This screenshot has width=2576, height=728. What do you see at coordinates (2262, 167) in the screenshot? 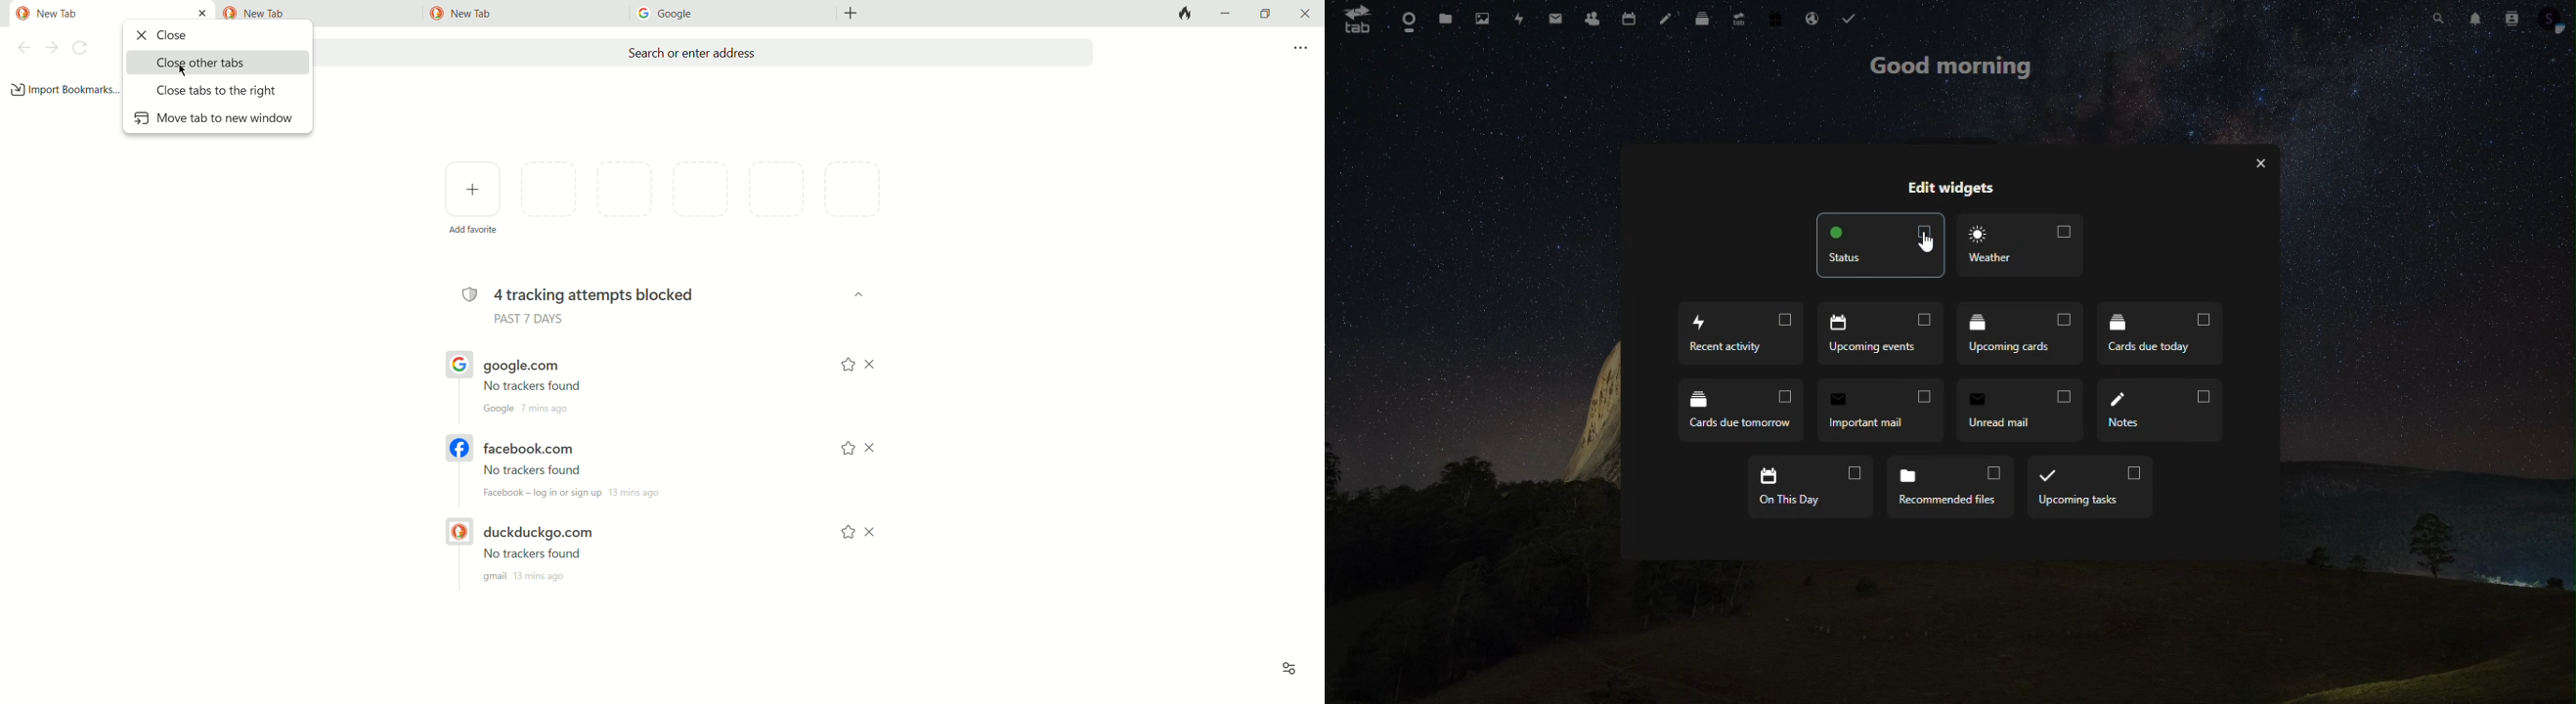
I see `exit` at bounding box center [2262, 167].